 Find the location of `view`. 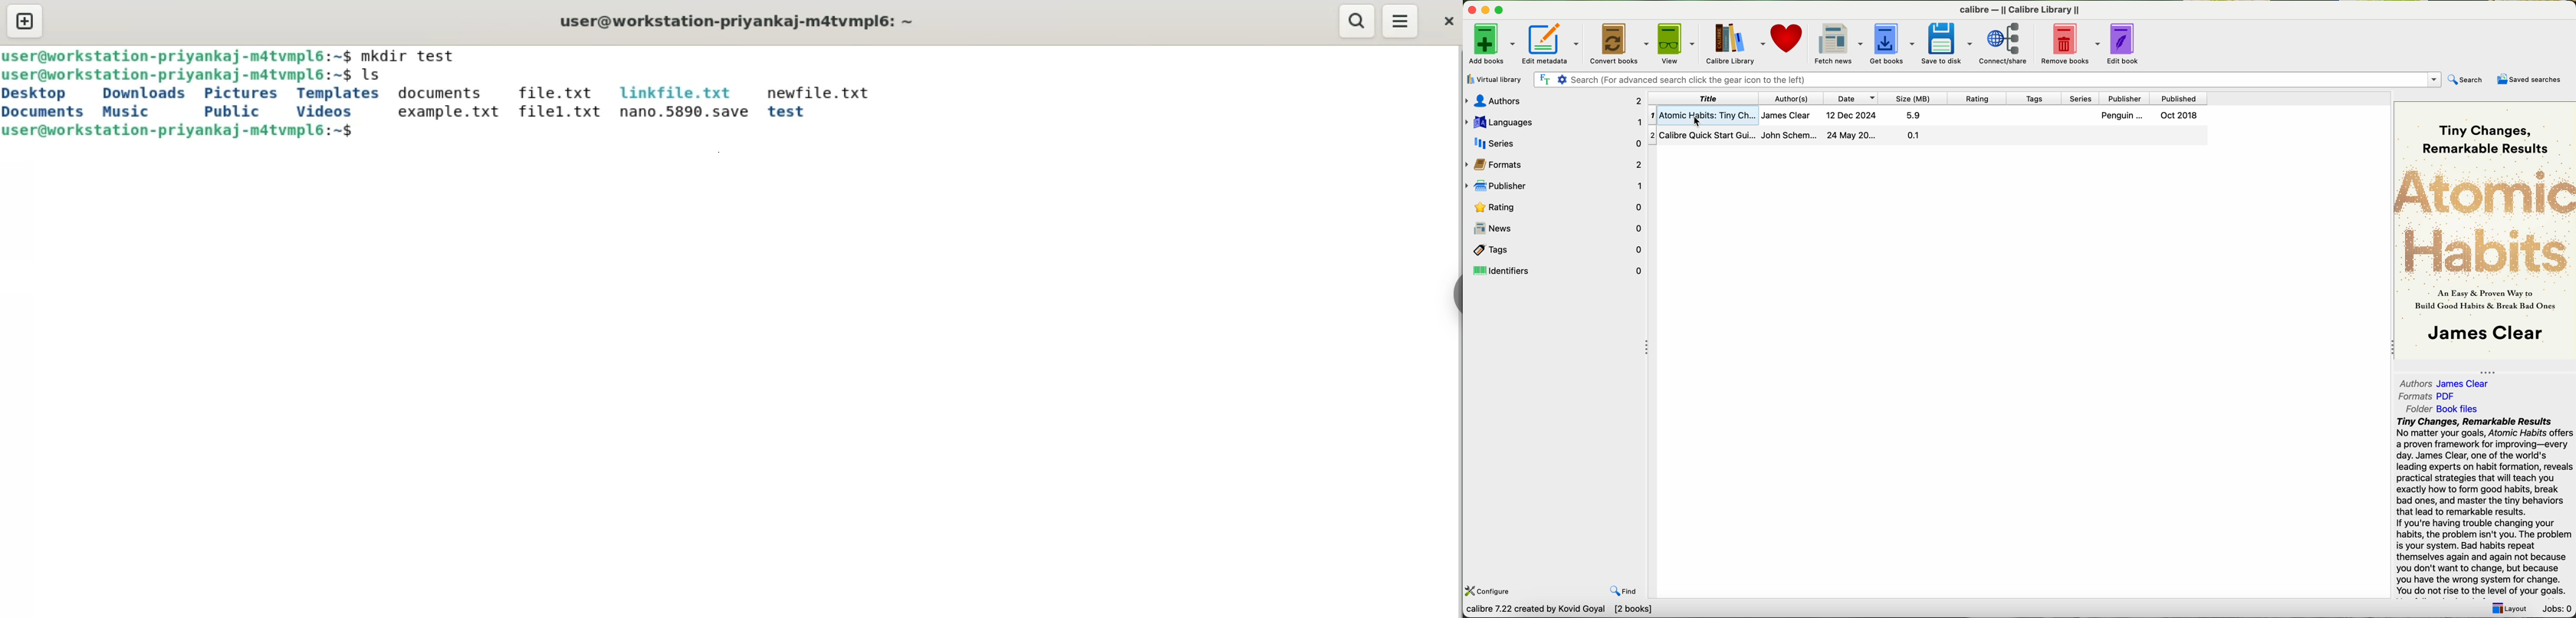

view is located at coordinates (1678, 43).